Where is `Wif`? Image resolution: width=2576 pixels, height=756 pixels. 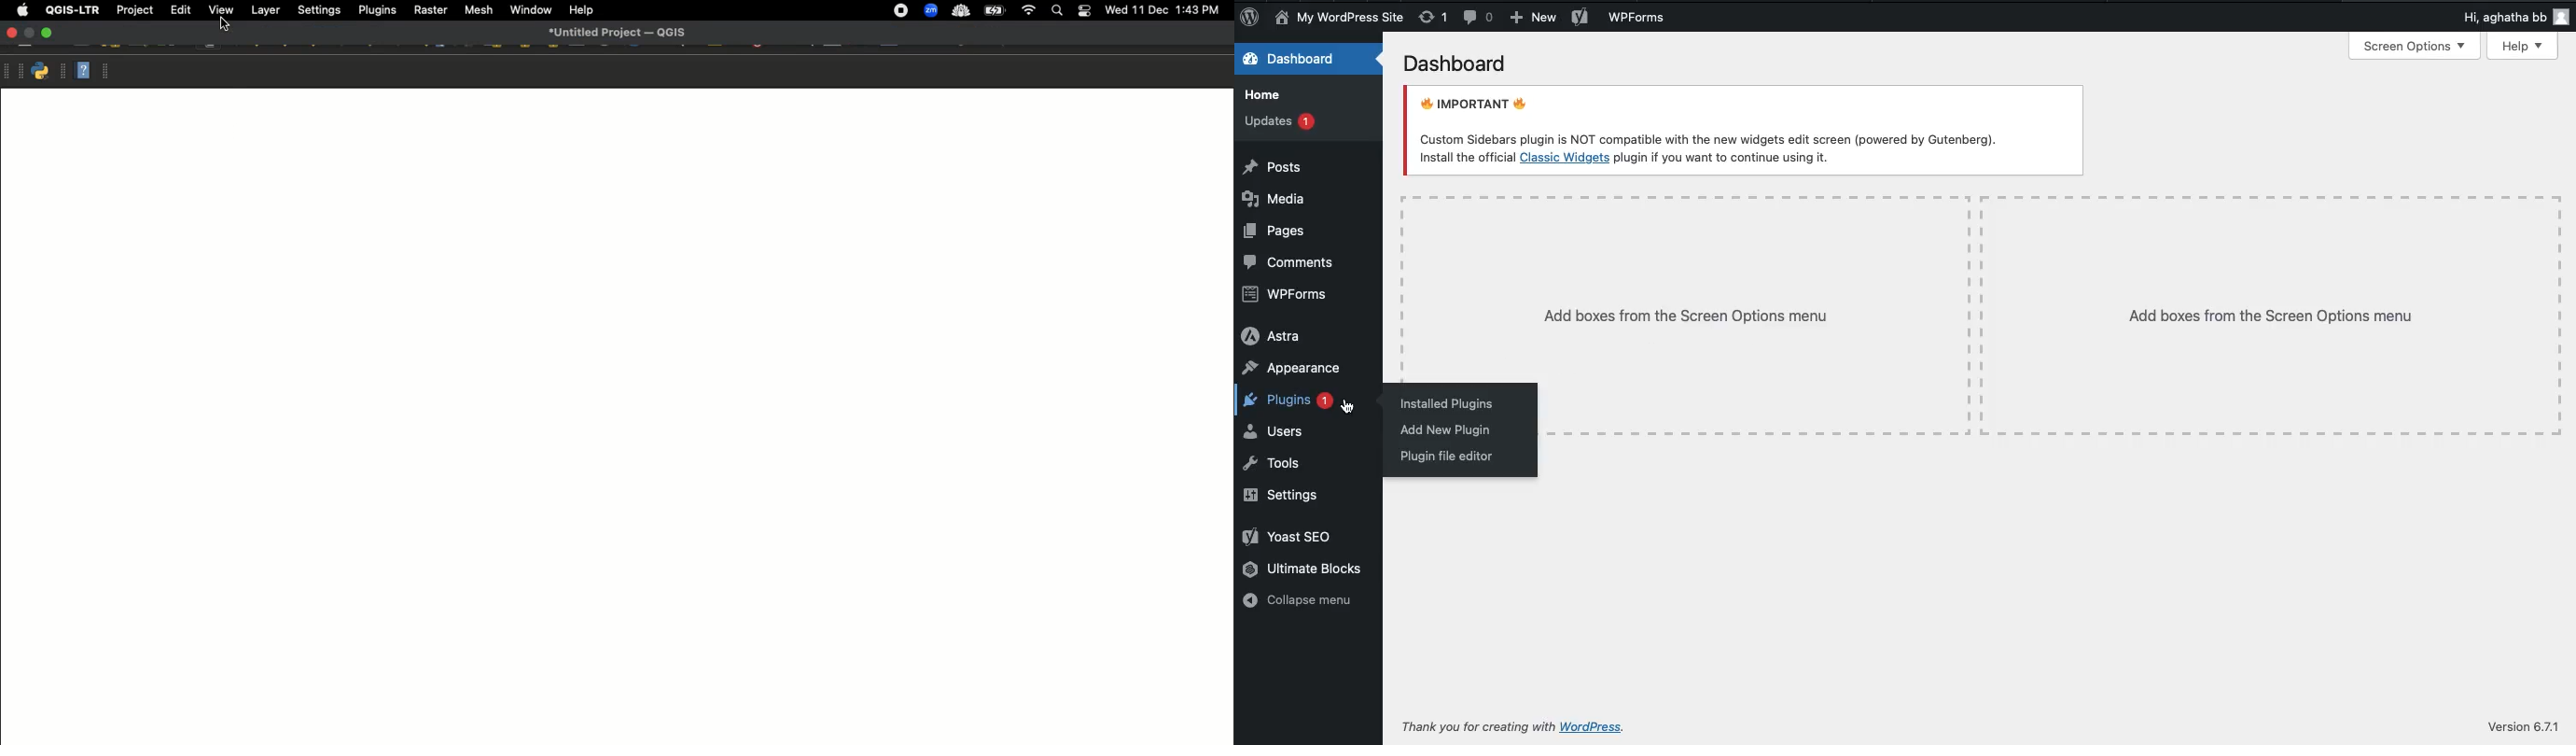 Wif is located at coordinates (1029, 11).